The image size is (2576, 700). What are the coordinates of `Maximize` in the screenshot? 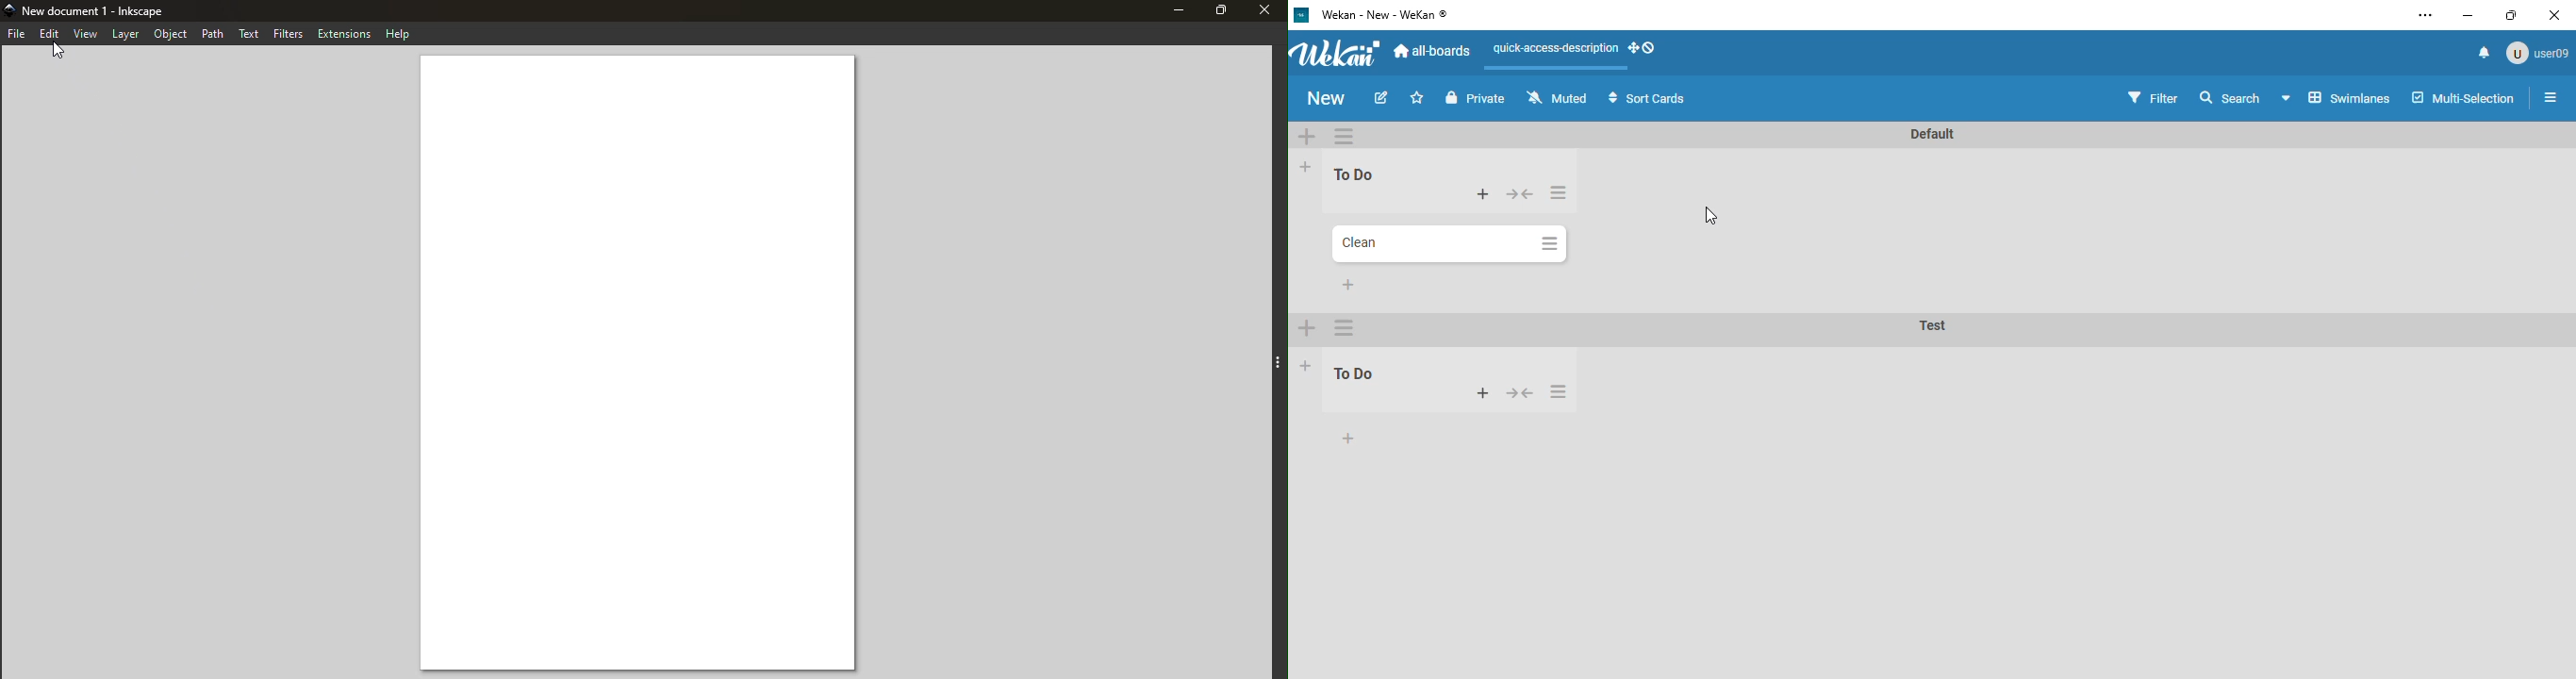 It's located at (1219, 12).